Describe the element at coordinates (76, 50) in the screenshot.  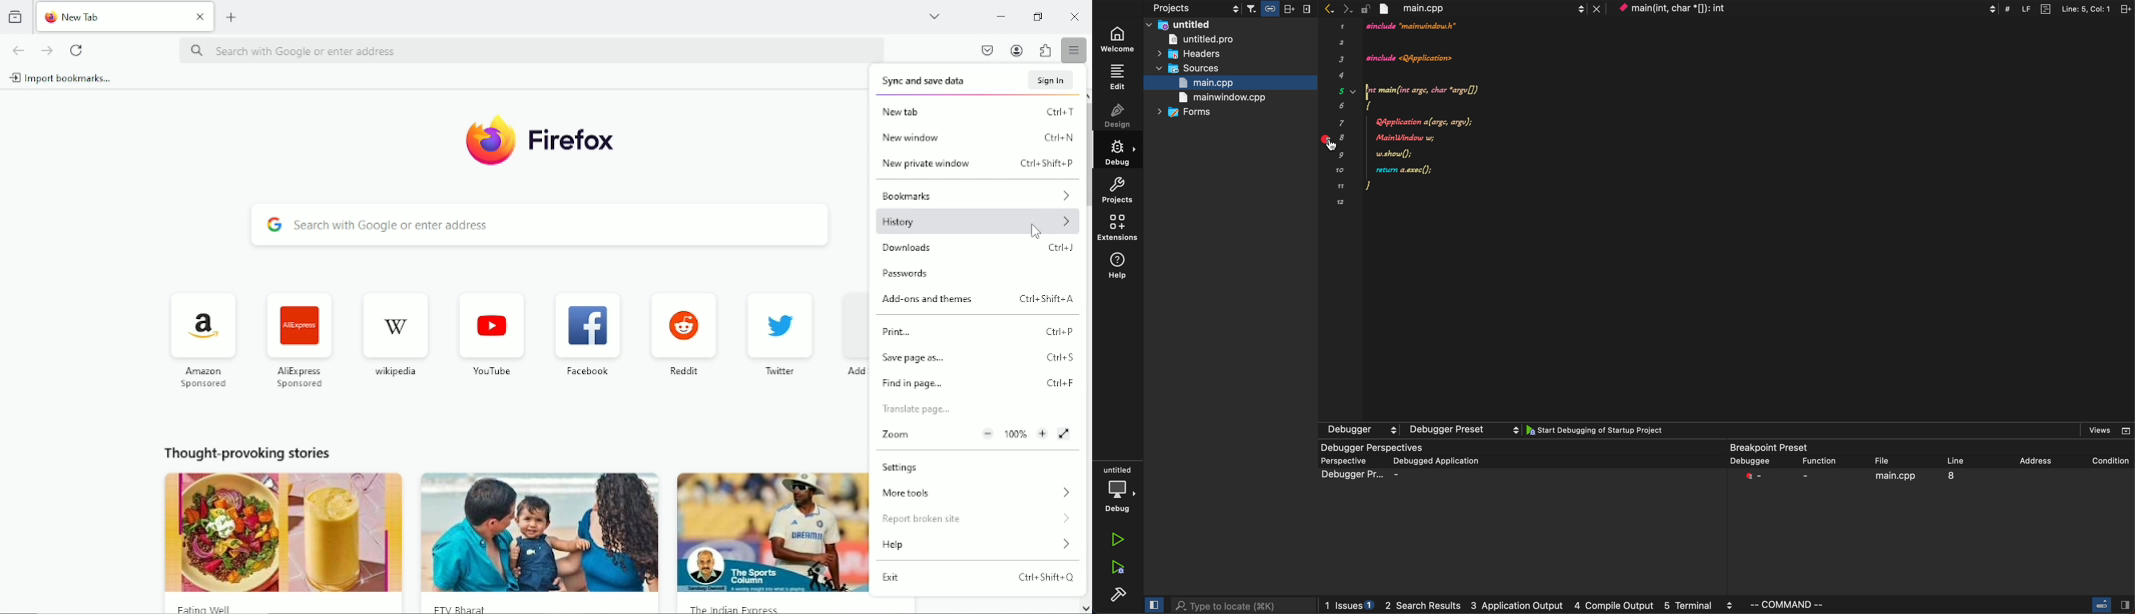
I see `reload current page` at that location.